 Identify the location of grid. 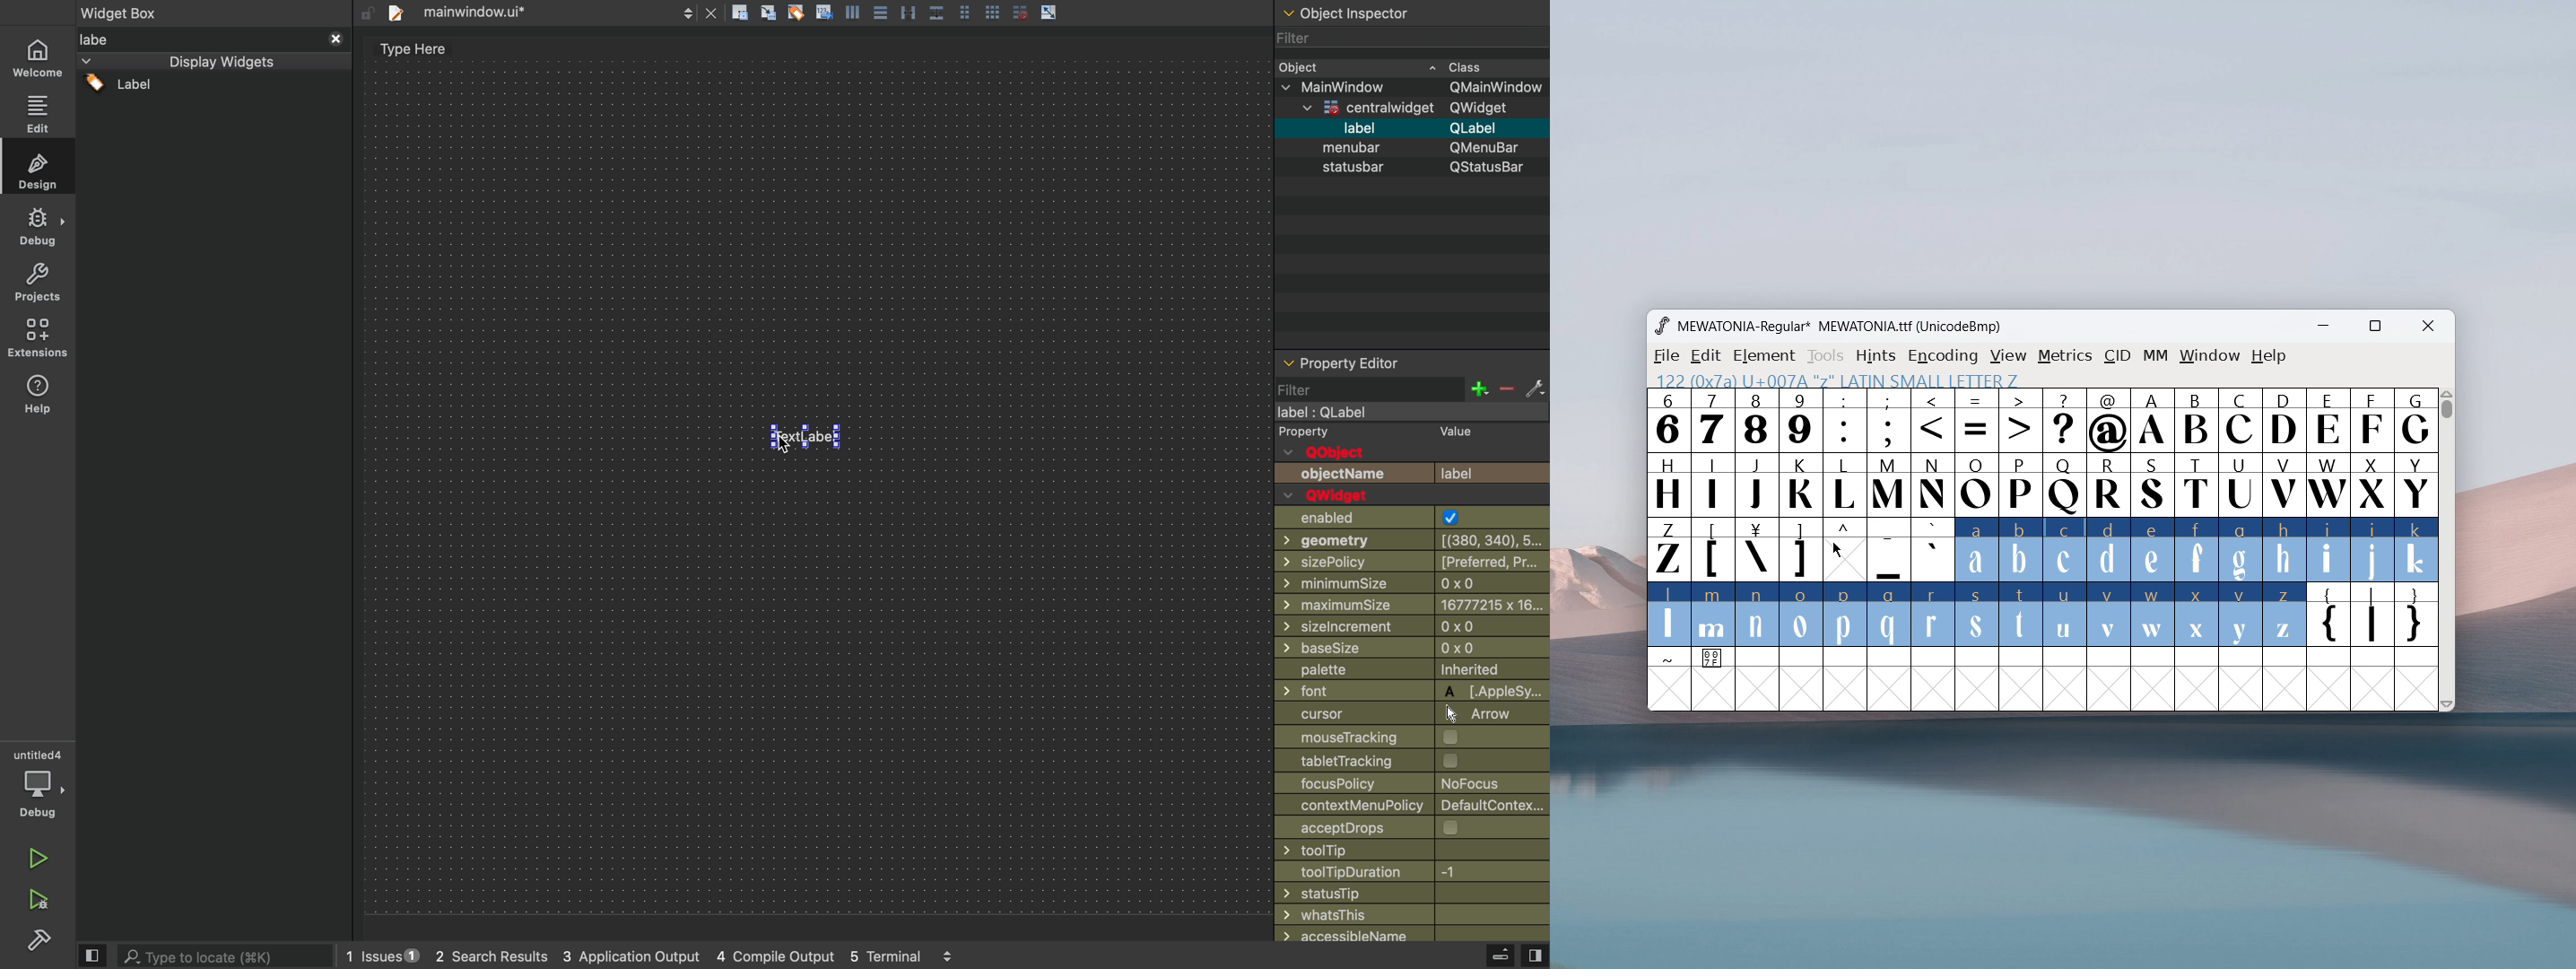
(1019, 12).